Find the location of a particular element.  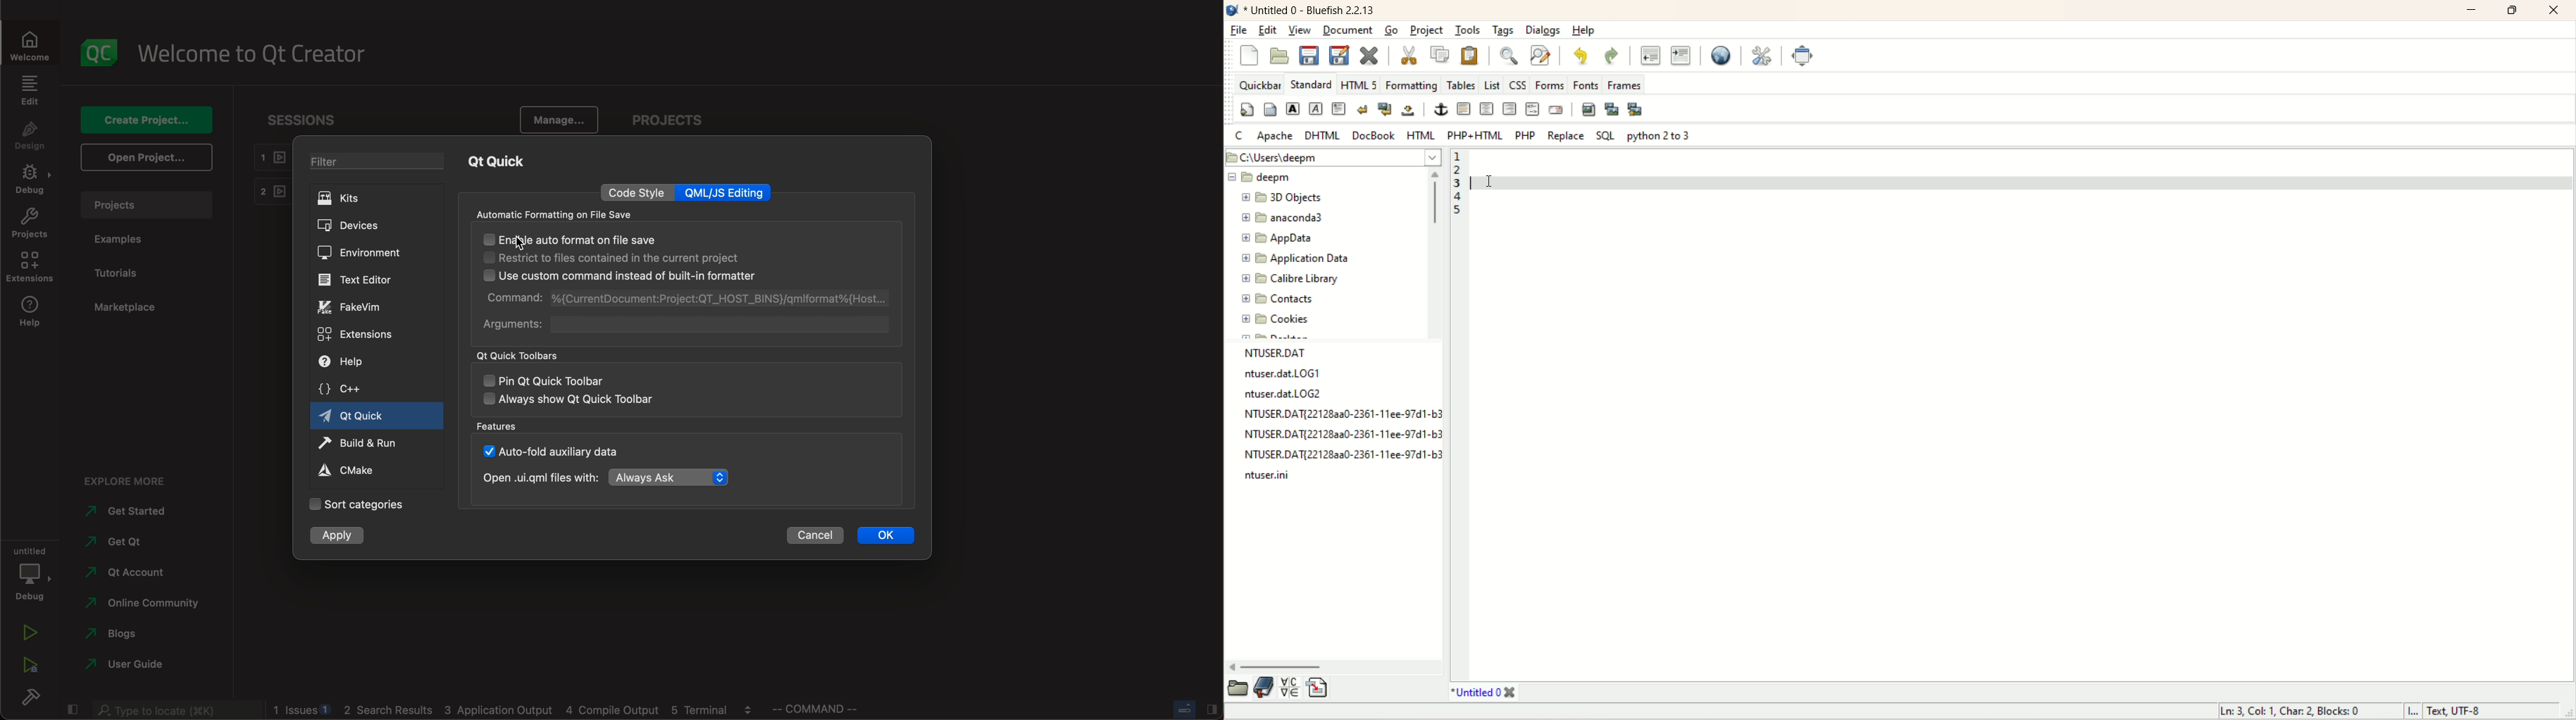

file name is located at coordinates (1345, 435).